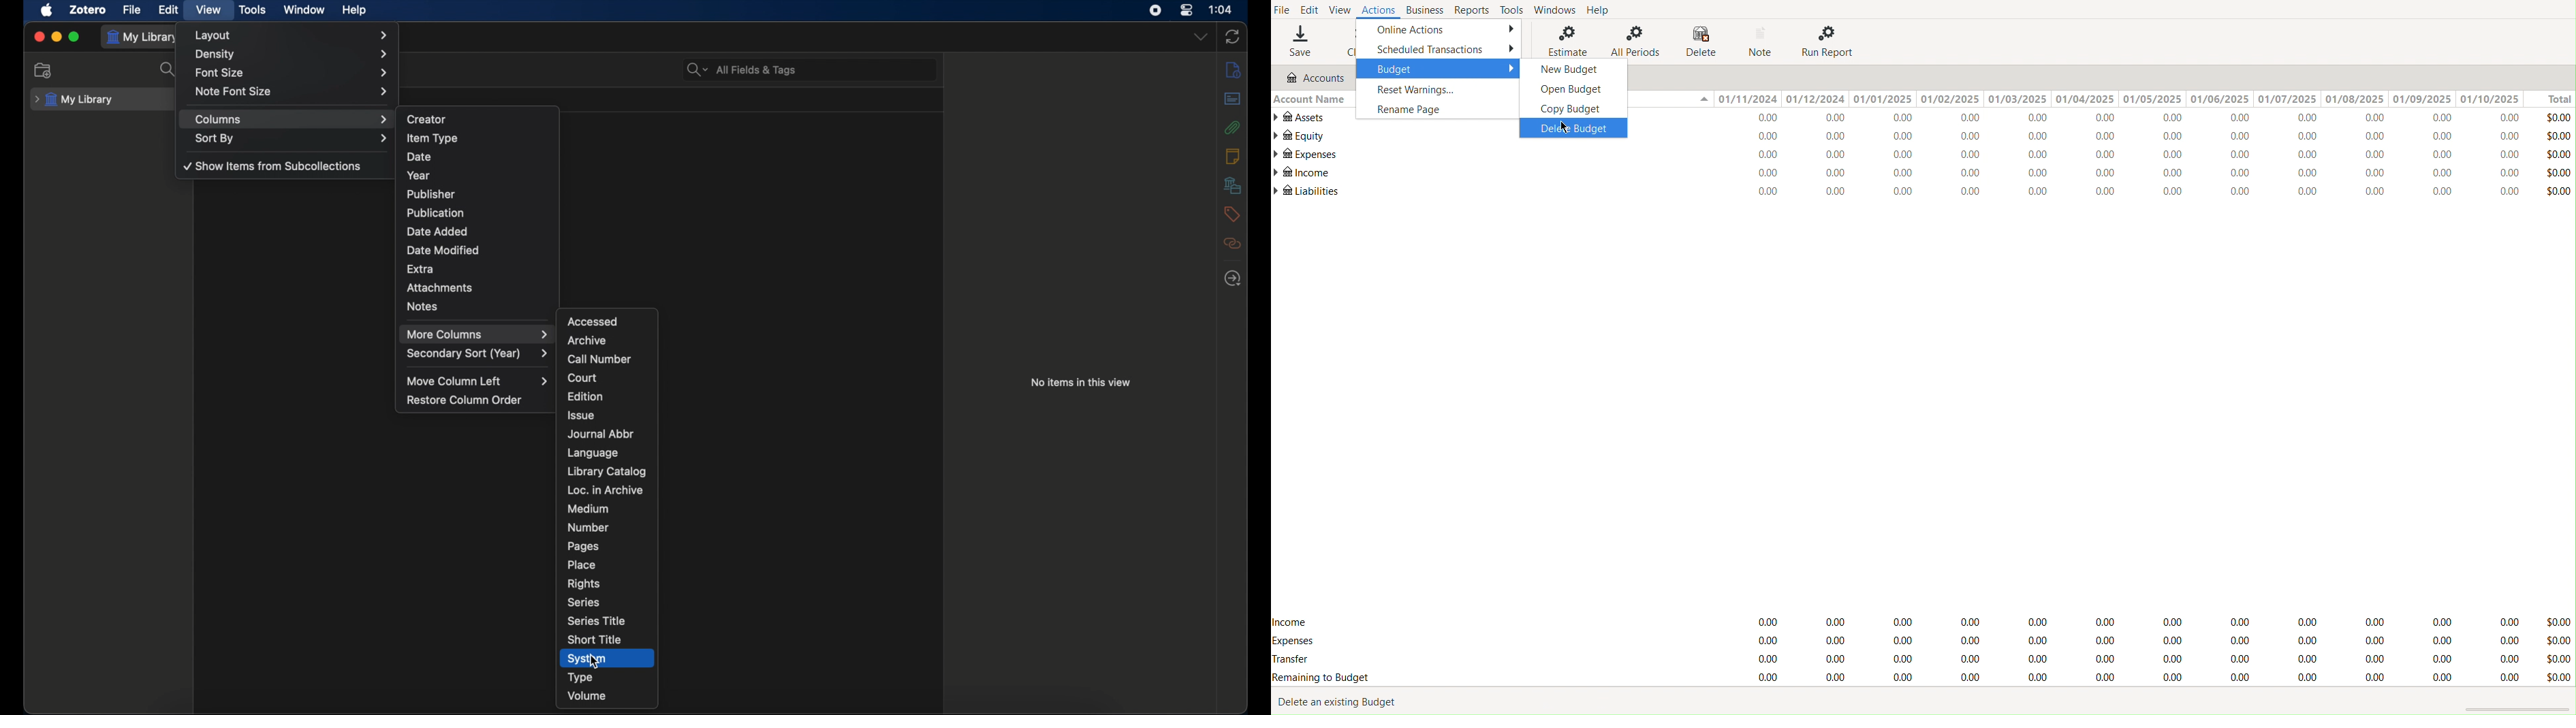  Describe the element at coordinates (74, 36) in the screenshot. I see `maximize` at that location.